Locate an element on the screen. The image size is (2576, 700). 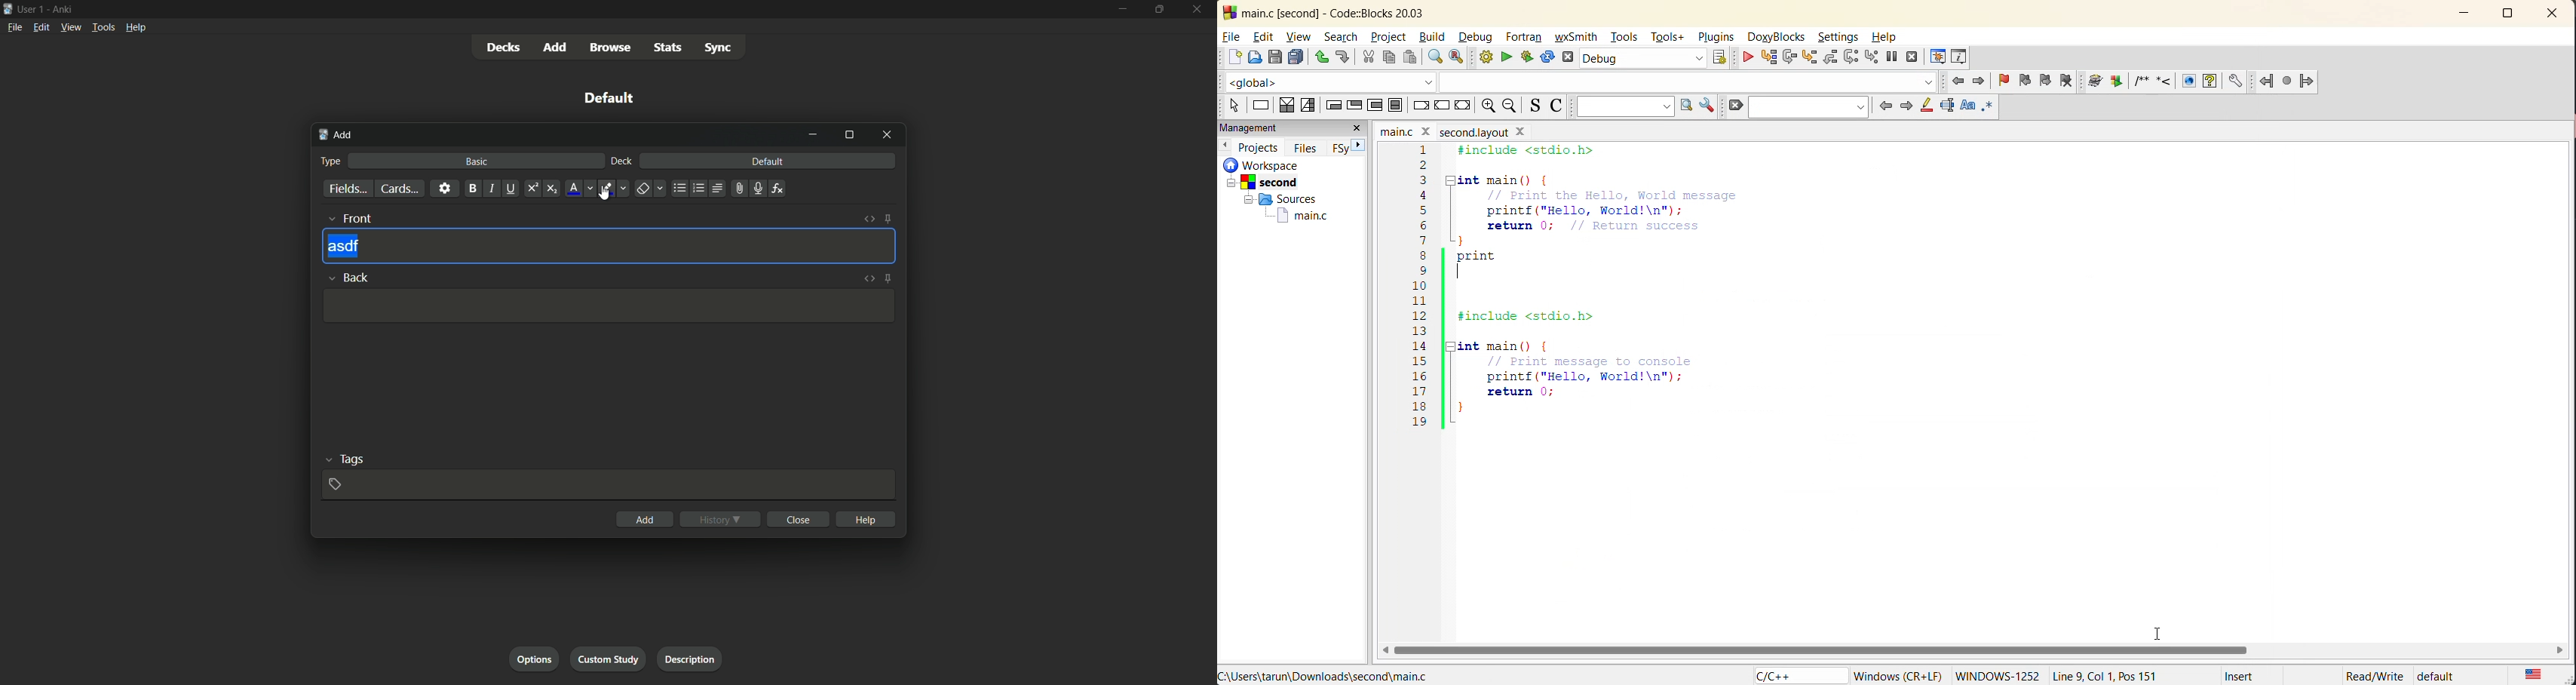
doxyblocks is located at coordinates (1777, 36).